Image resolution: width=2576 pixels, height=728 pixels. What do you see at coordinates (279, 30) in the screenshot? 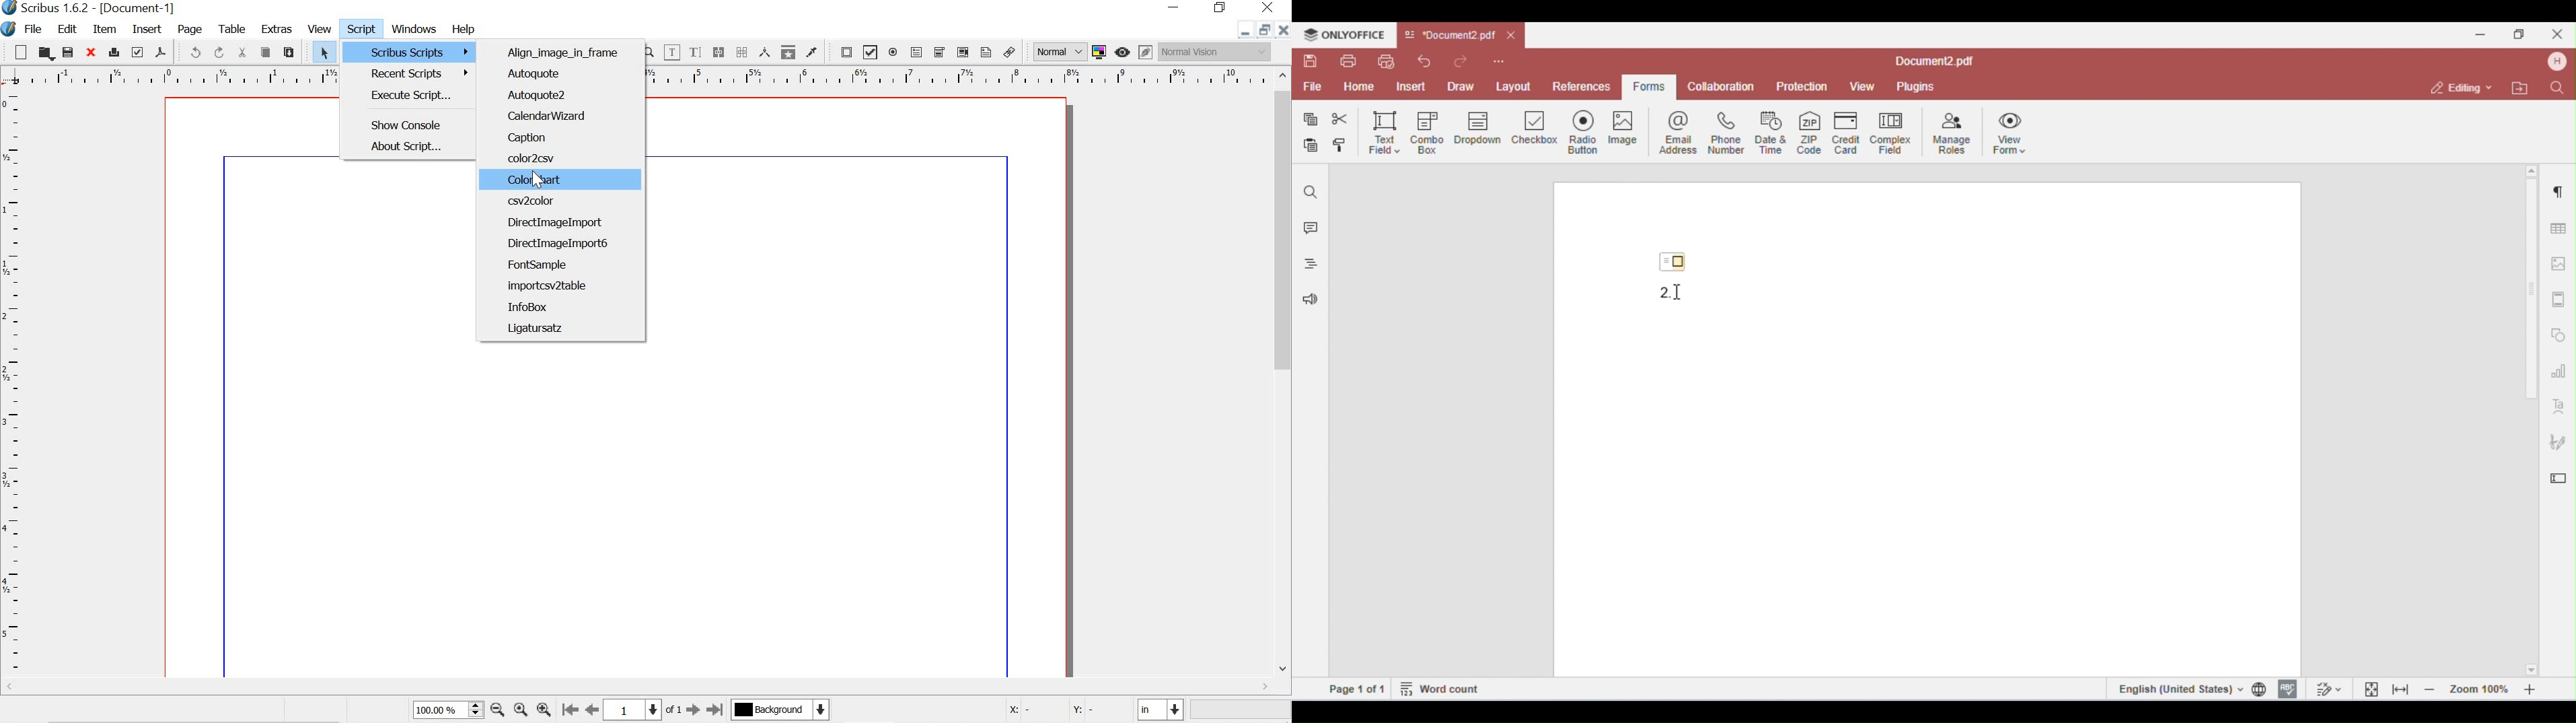
I see `extras` at bounding box center [279, 30].